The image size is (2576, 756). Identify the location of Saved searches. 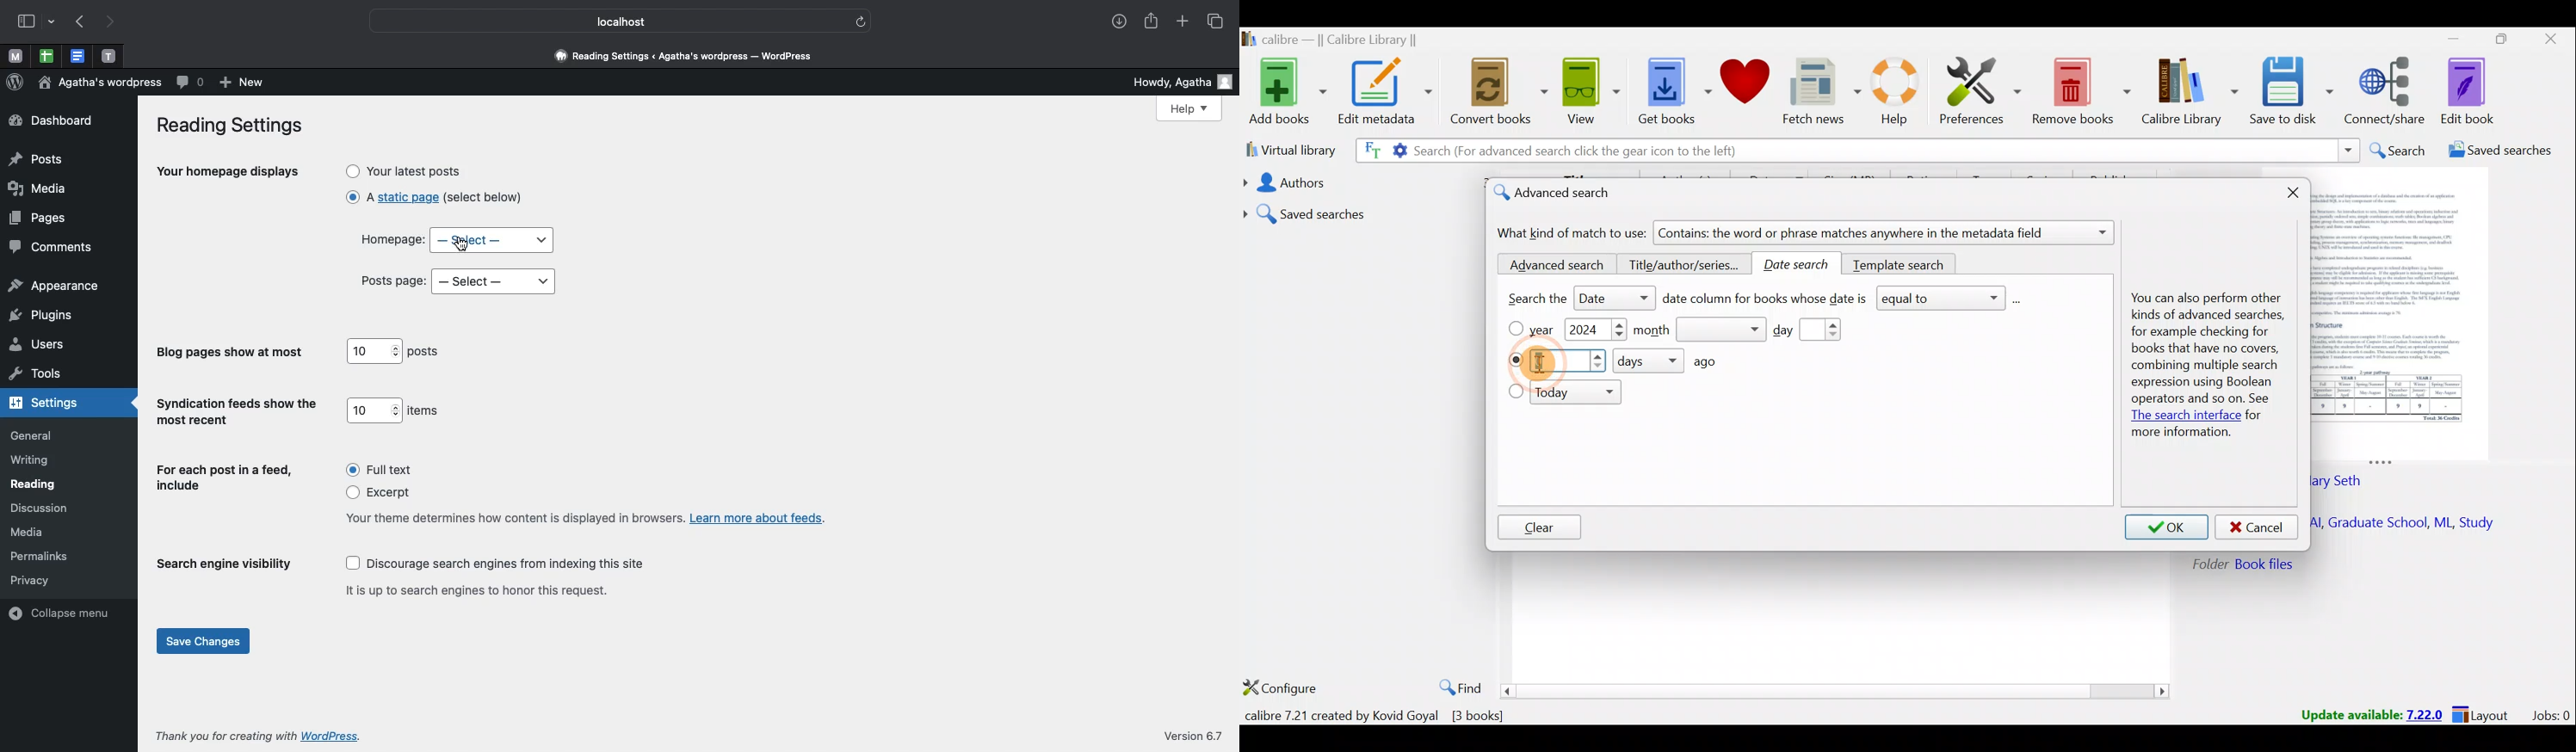
(1361, 209).